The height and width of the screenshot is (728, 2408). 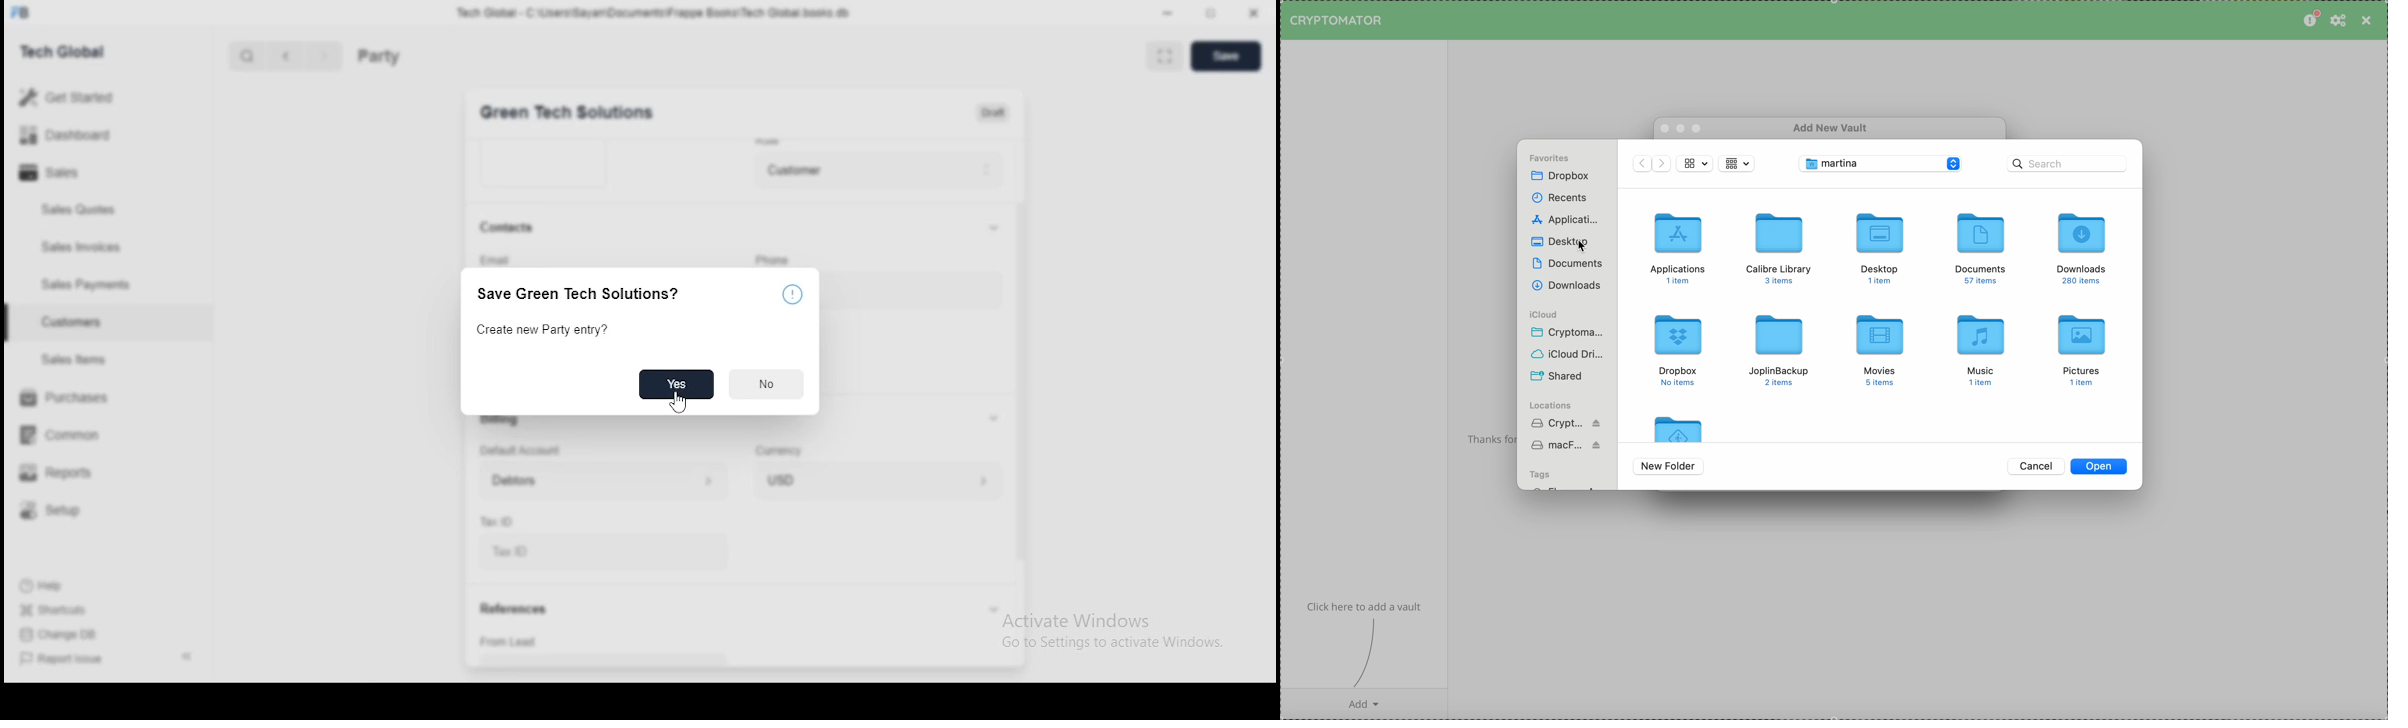 I want to click on music, so click(x=1982, y=348).